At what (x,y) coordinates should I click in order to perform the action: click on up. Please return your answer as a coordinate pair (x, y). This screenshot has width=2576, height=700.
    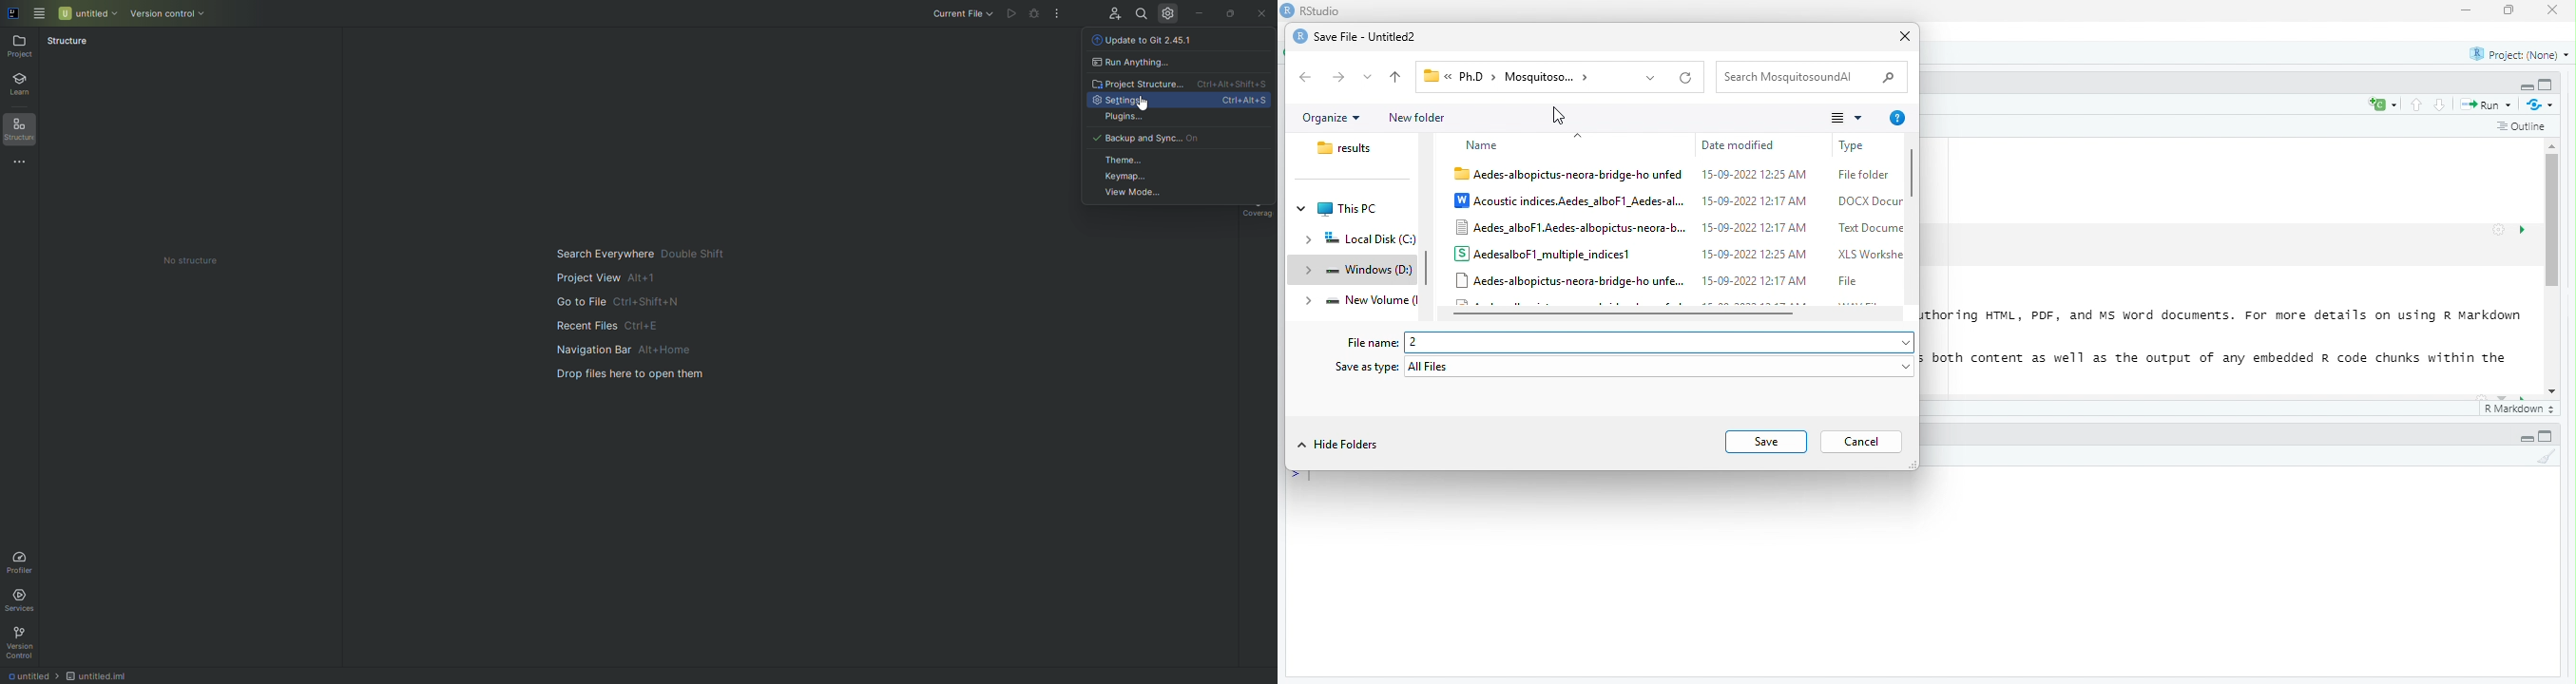
    Looking at the image, I should click on (2417, 104).